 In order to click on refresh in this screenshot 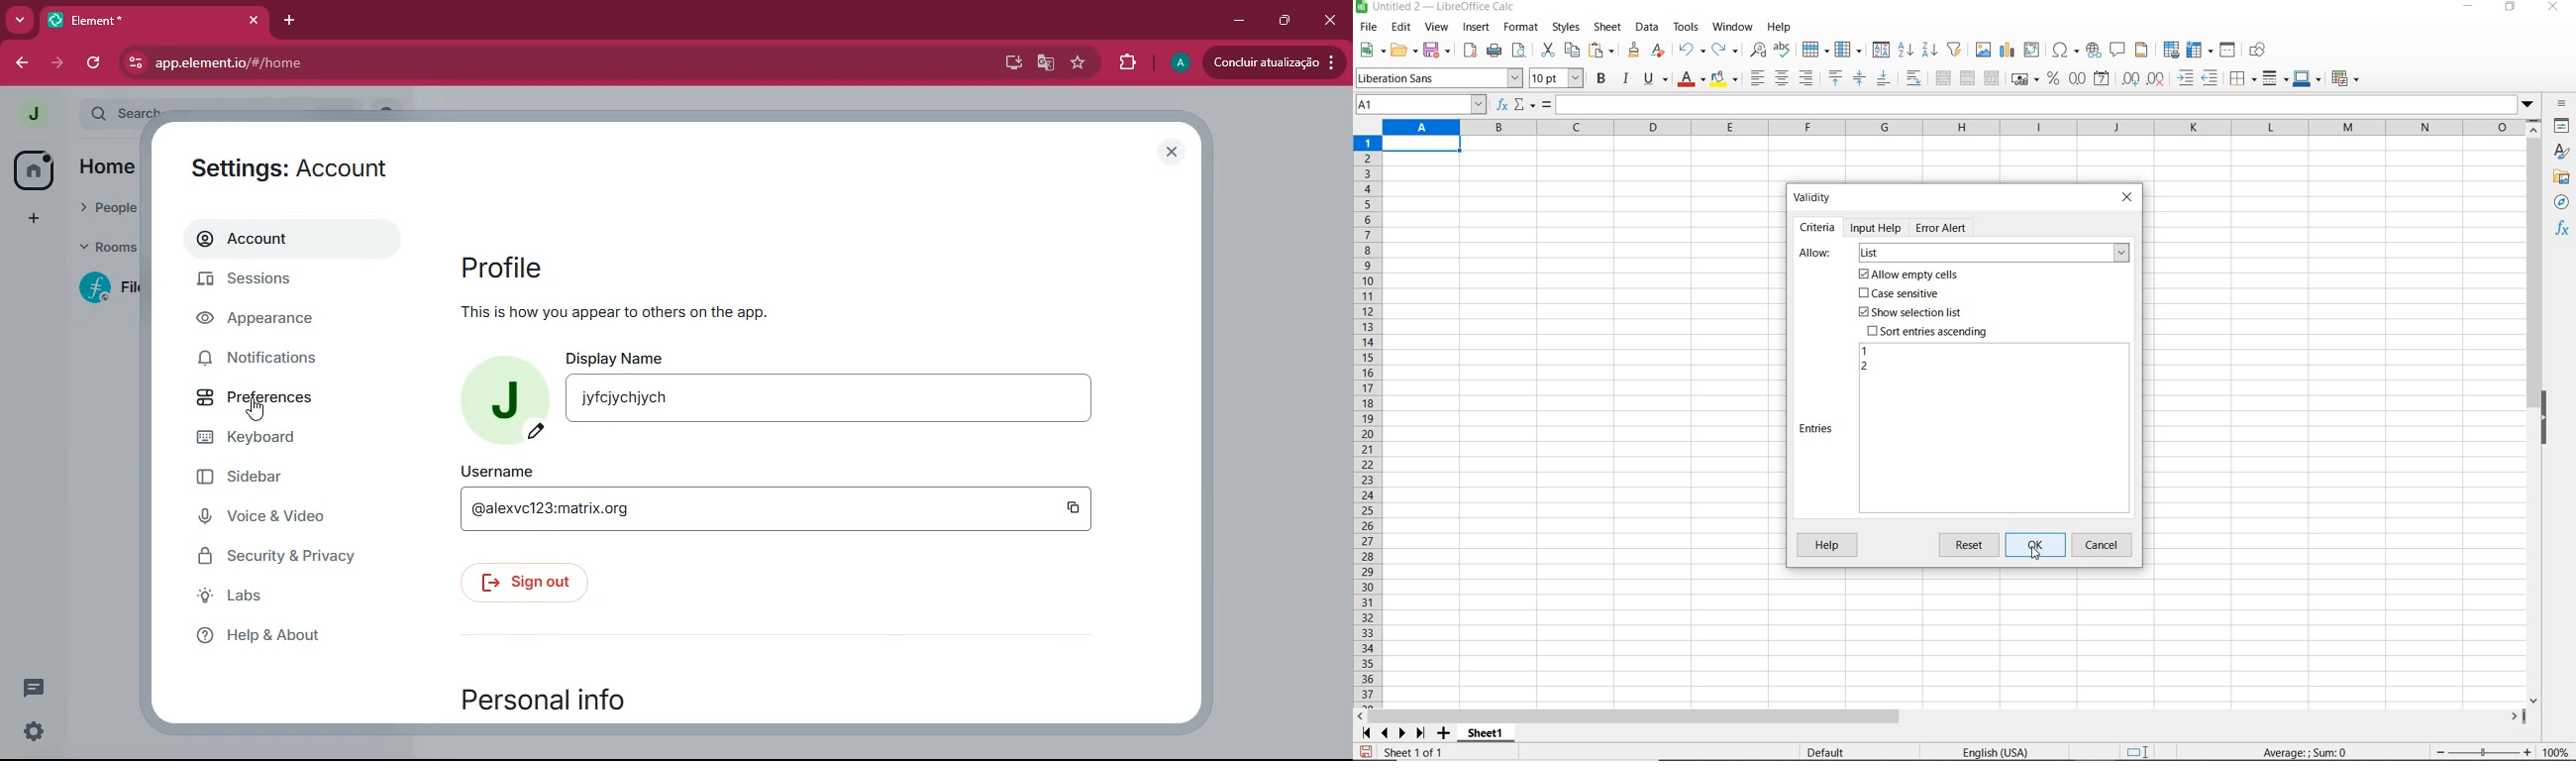, I will do `click(94, 63)`.